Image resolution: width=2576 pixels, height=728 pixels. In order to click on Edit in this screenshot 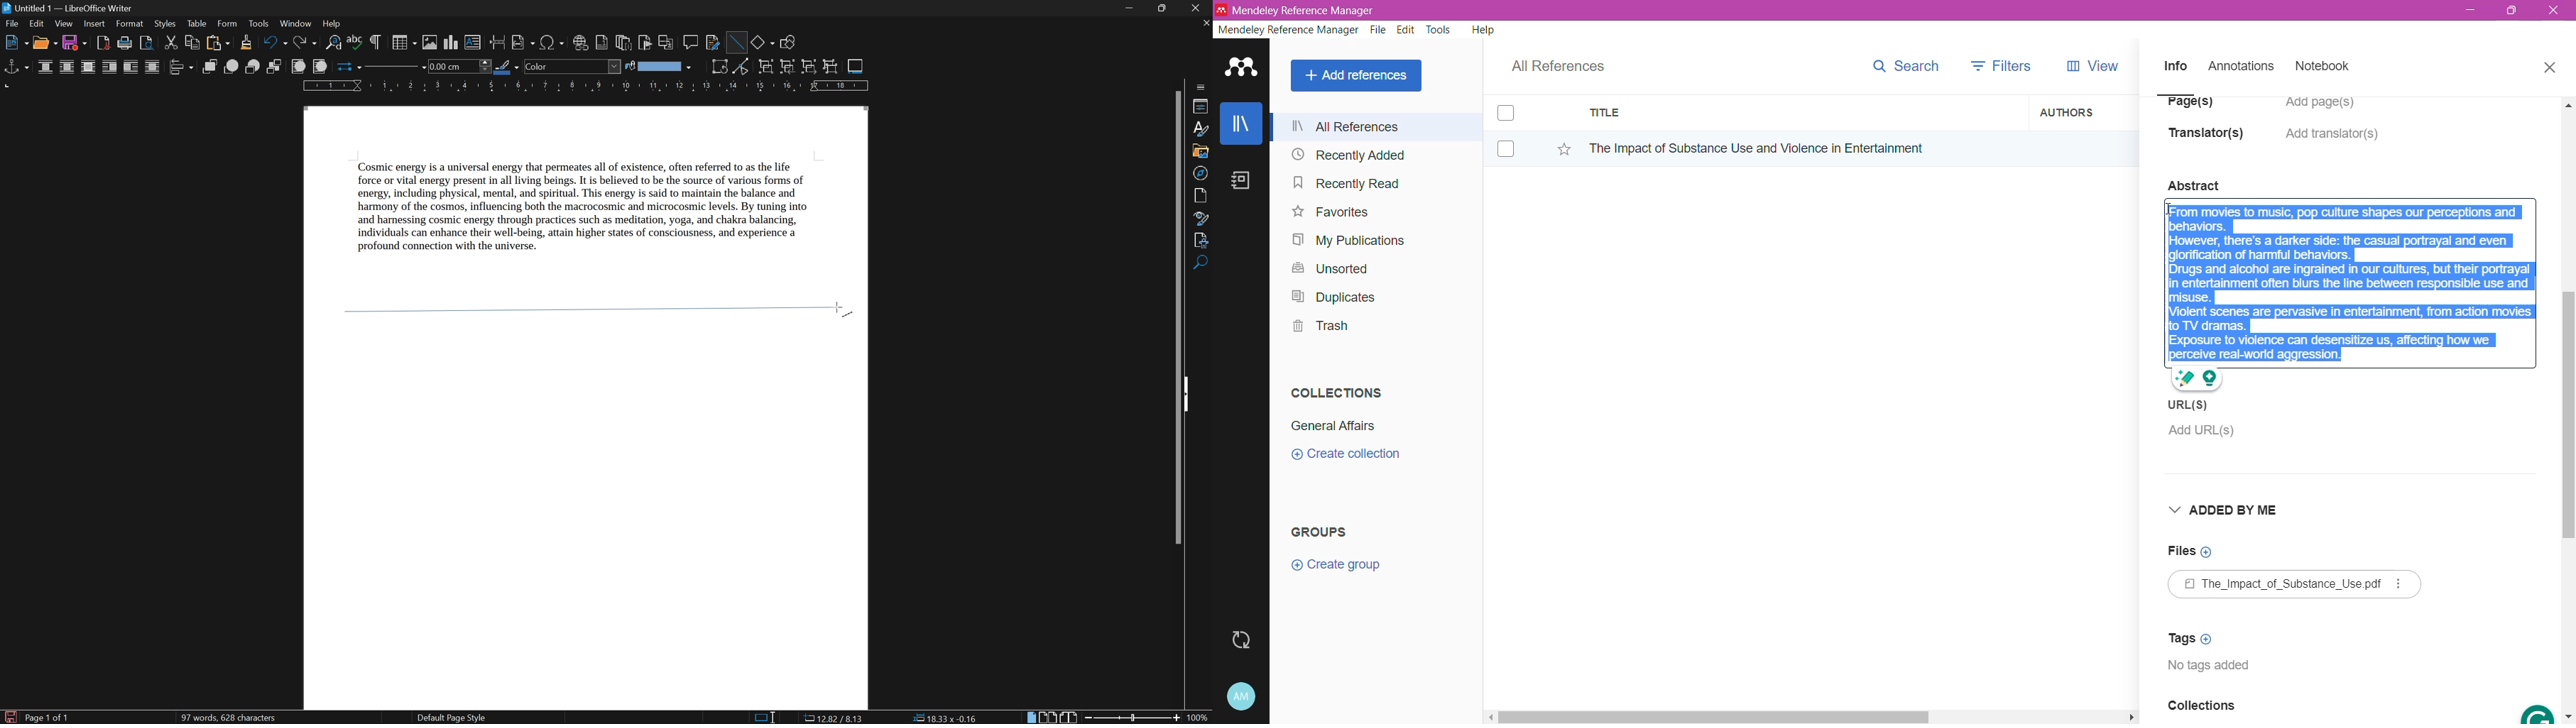, I will do `click(1406, 30)`.